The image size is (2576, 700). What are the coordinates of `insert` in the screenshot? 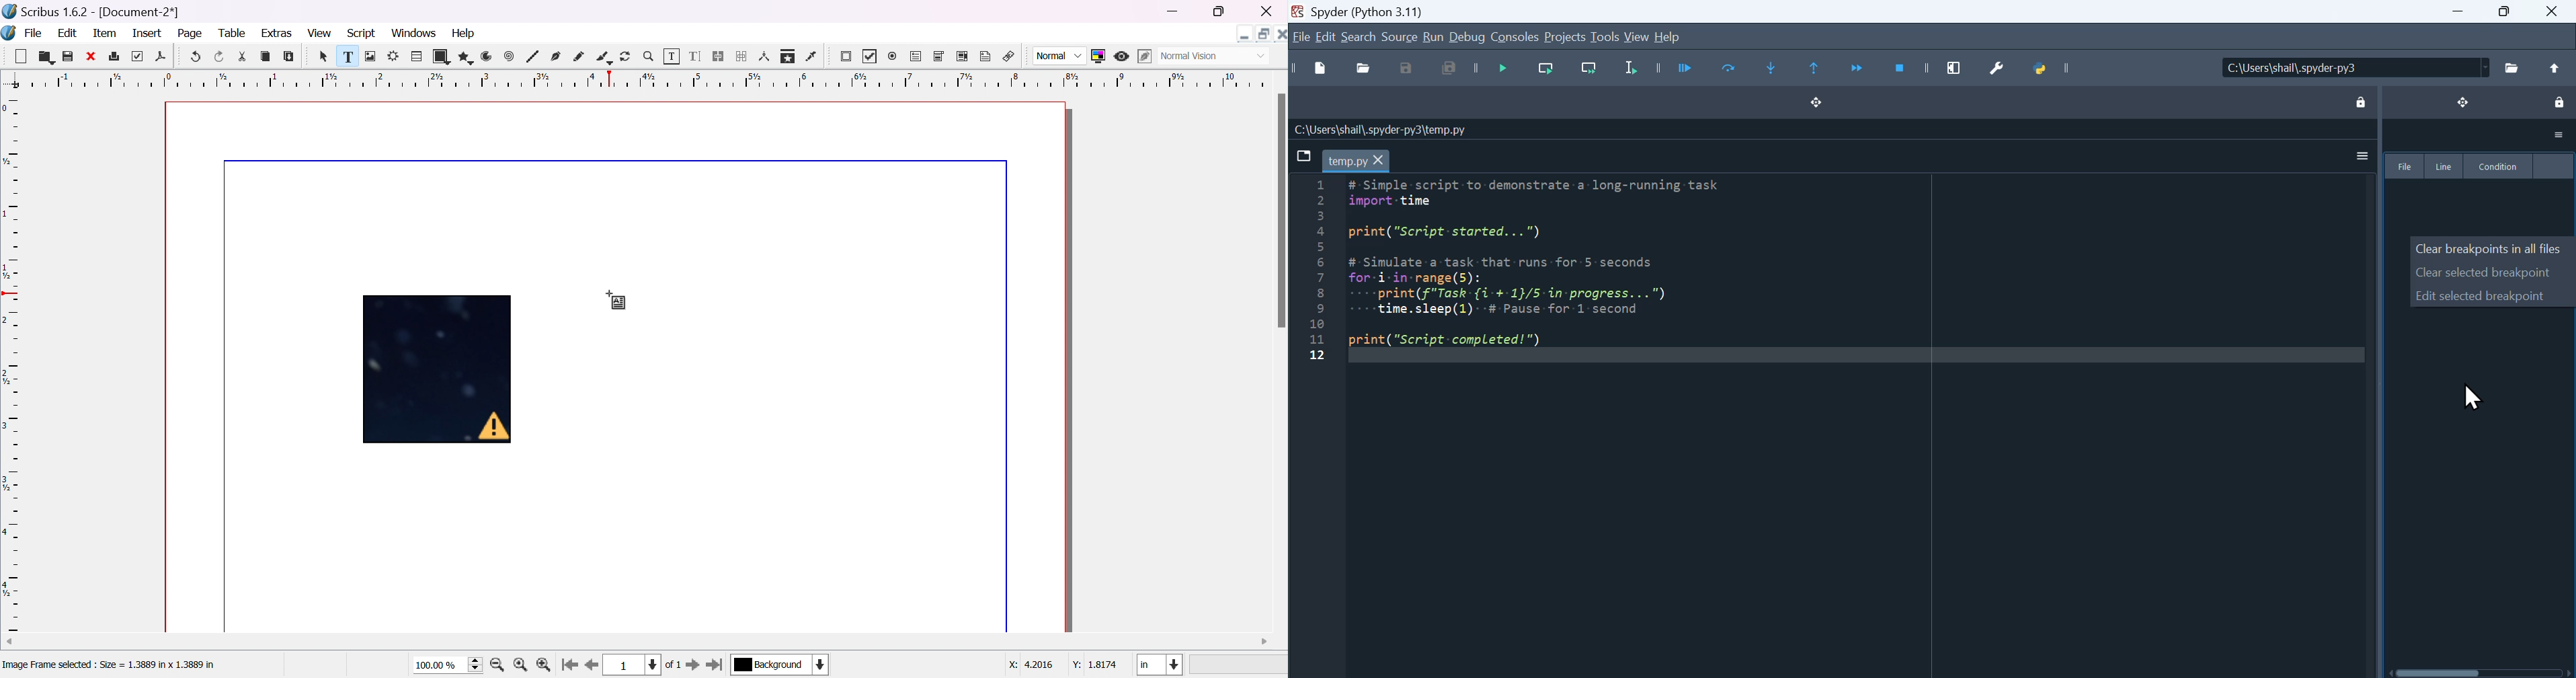 It's located at (149, 34).